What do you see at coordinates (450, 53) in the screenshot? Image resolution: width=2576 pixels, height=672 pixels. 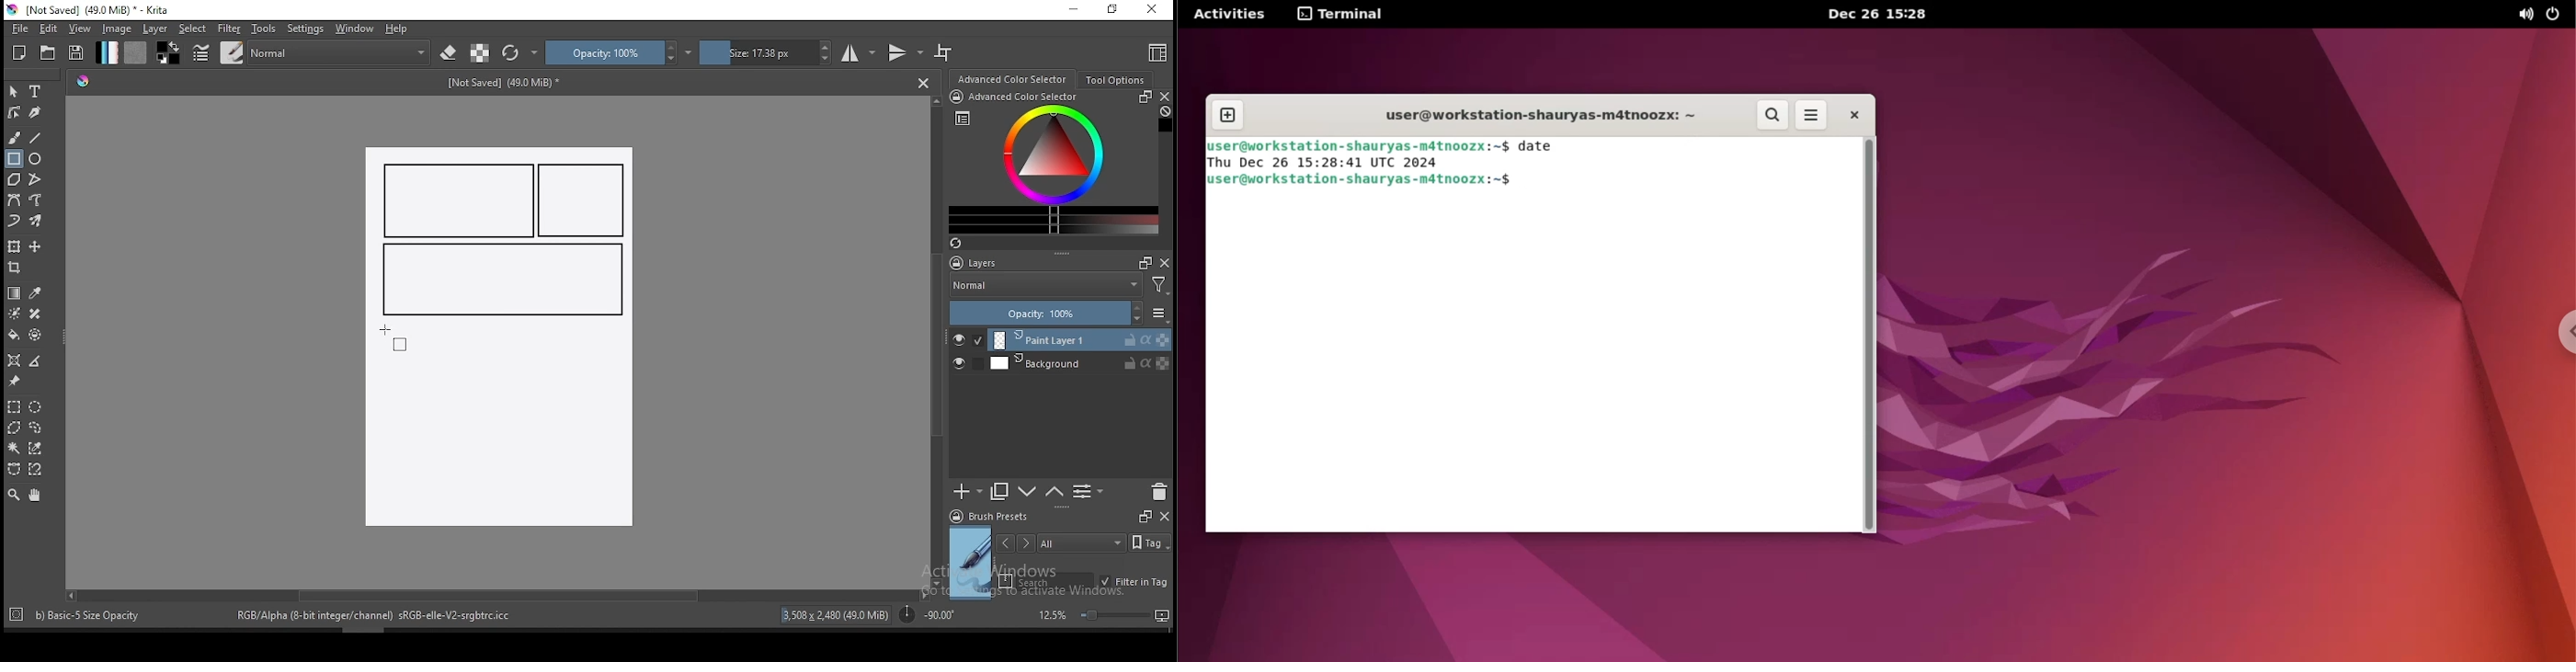 I see `set eraser mode` at bounding box center [450, 53].